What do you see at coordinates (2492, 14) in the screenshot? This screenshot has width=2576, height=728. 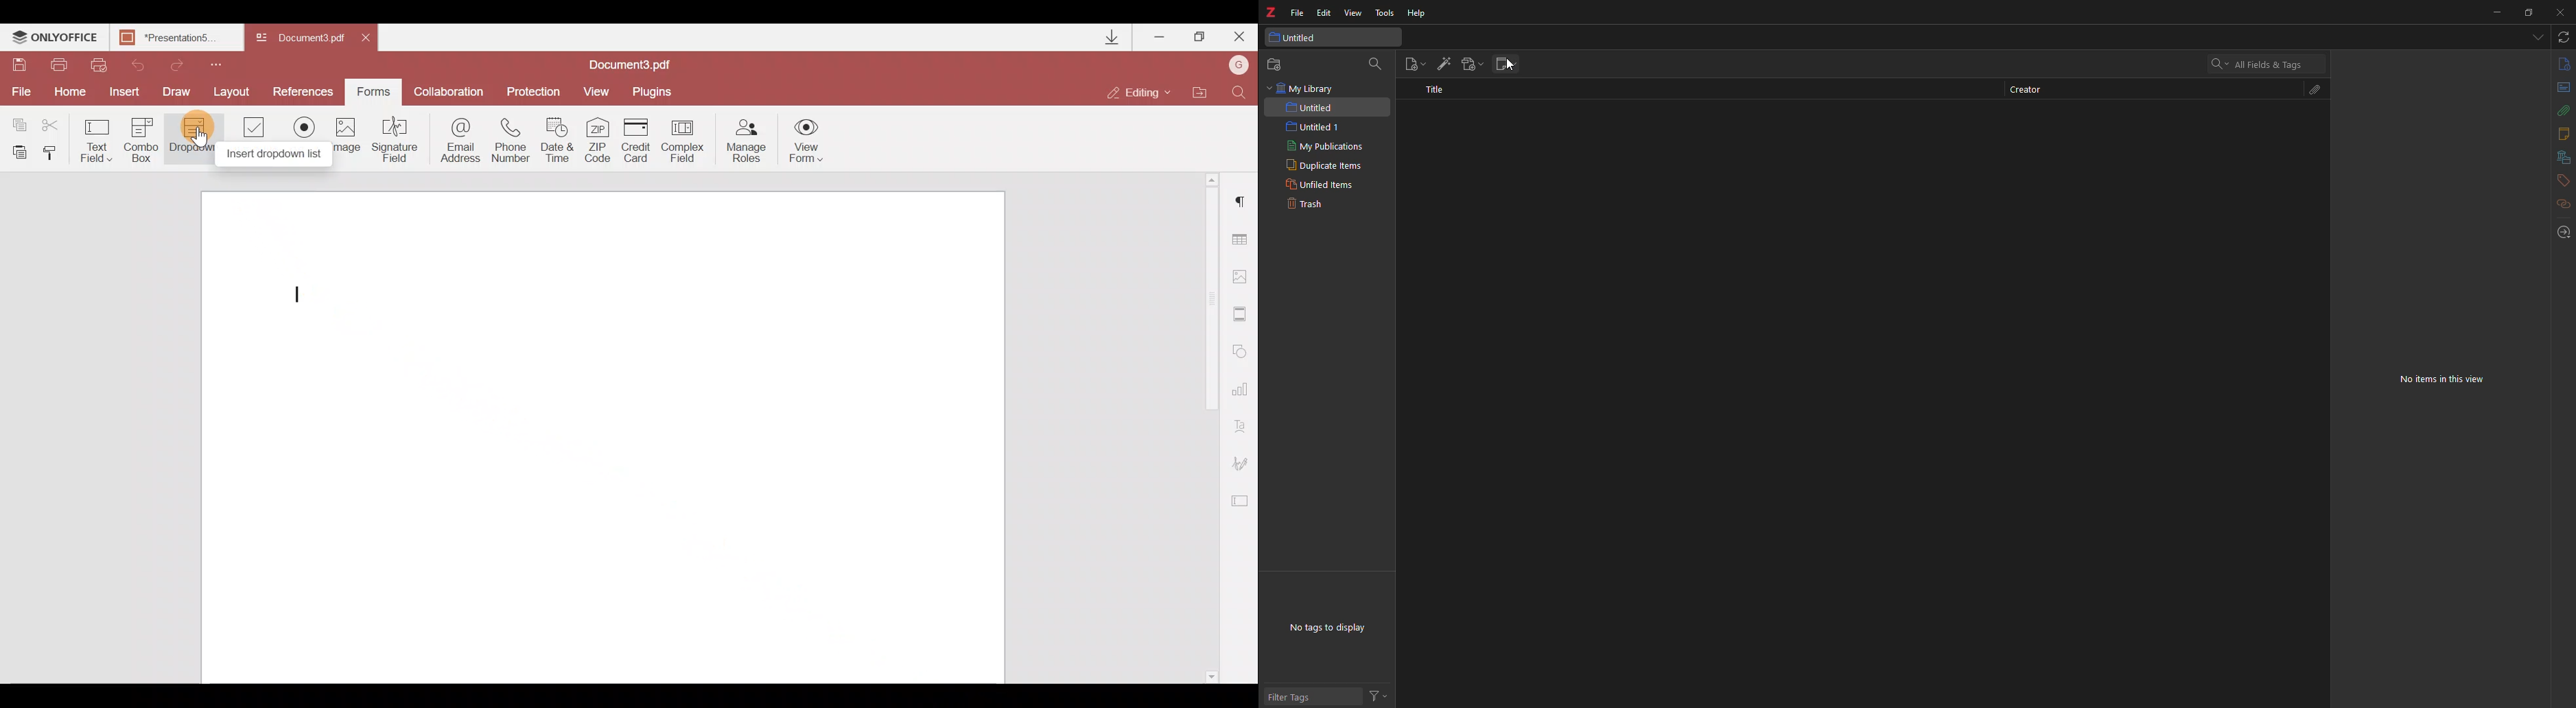 I see `minimize` at bounding box center [2492, 14].